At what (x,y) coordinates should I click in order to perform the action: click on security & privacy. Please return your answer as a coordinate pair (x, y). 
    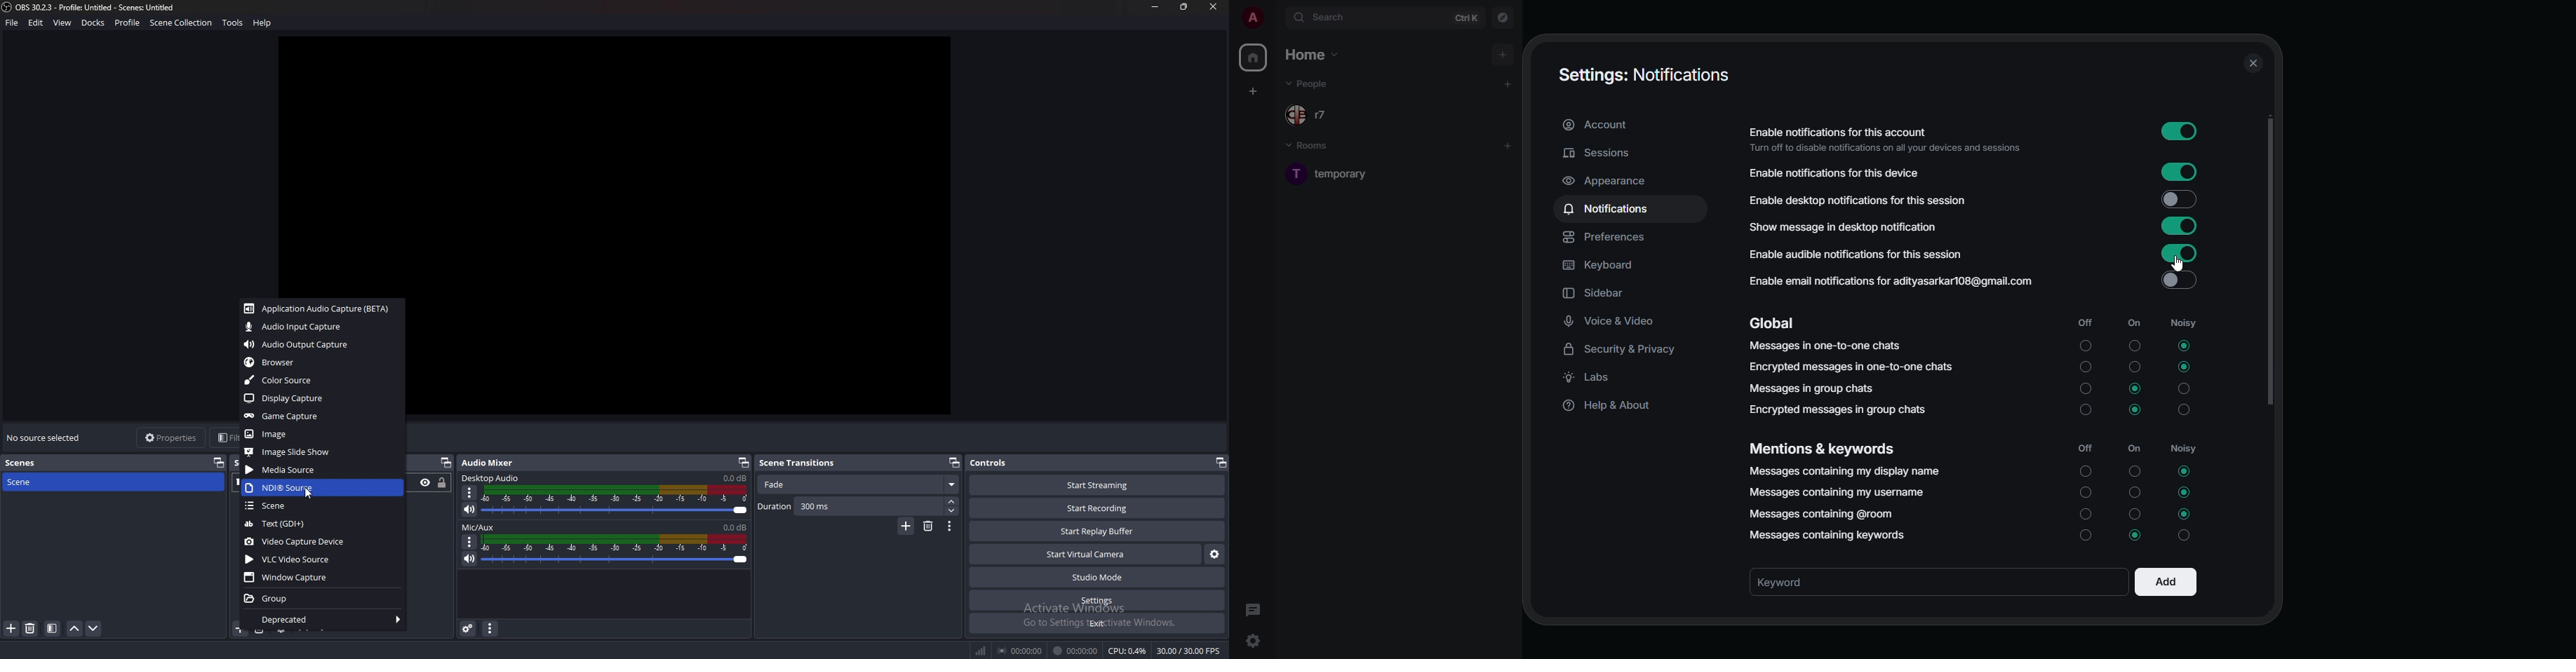
    Looking at the image, I should click on (1625, 350).